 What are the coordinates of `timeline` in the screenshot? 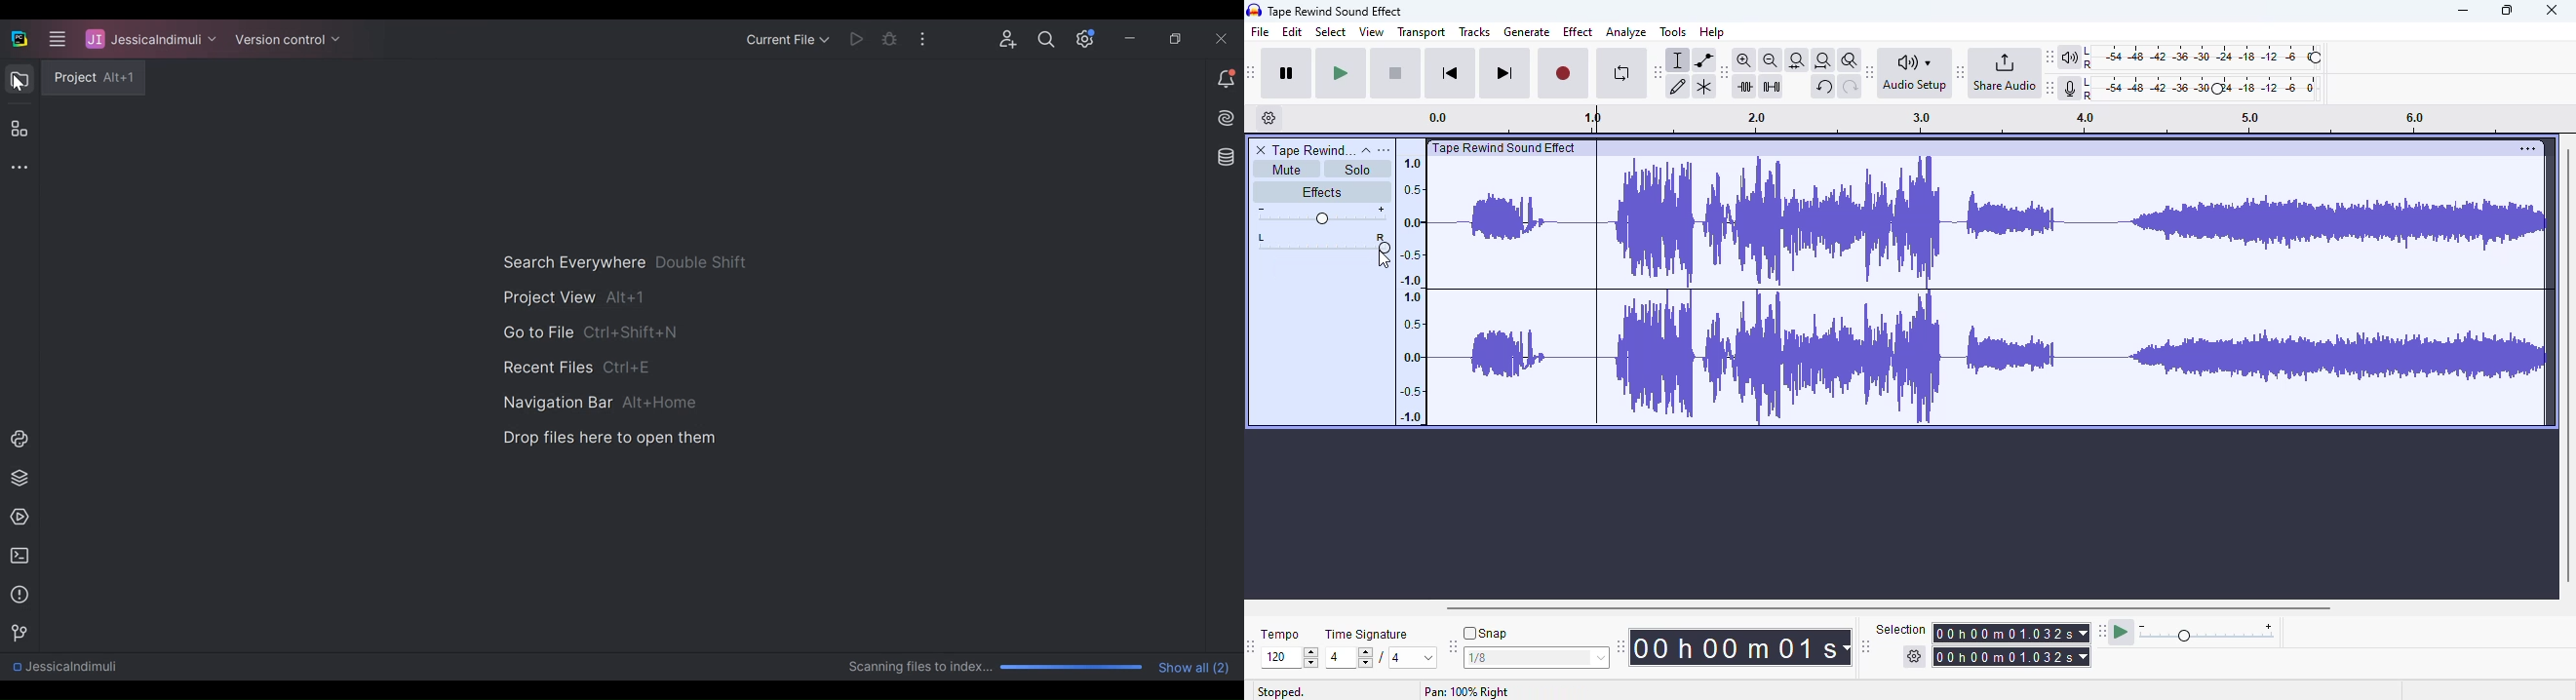 It's located at (1974, 121).